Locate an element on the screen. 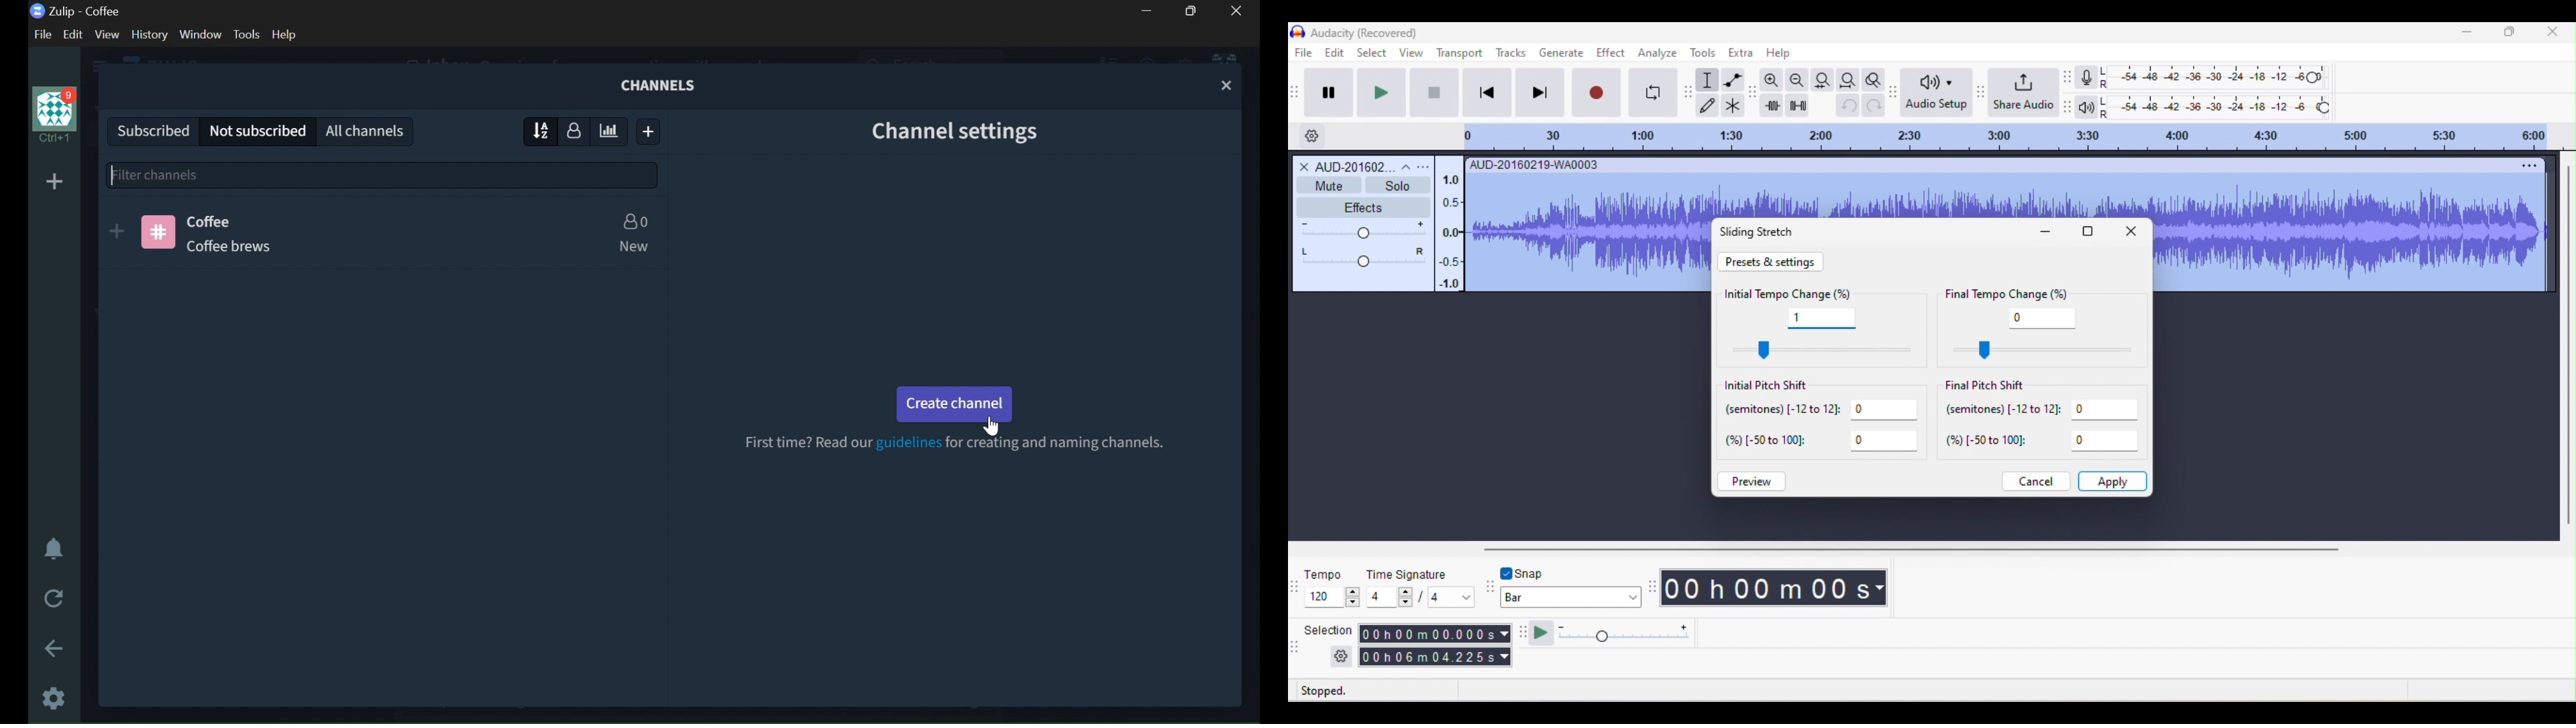 The width and height of the screenshot is (2576, 728). 00 h 06 m 04.225 s is located at coordinates (1435, 659).